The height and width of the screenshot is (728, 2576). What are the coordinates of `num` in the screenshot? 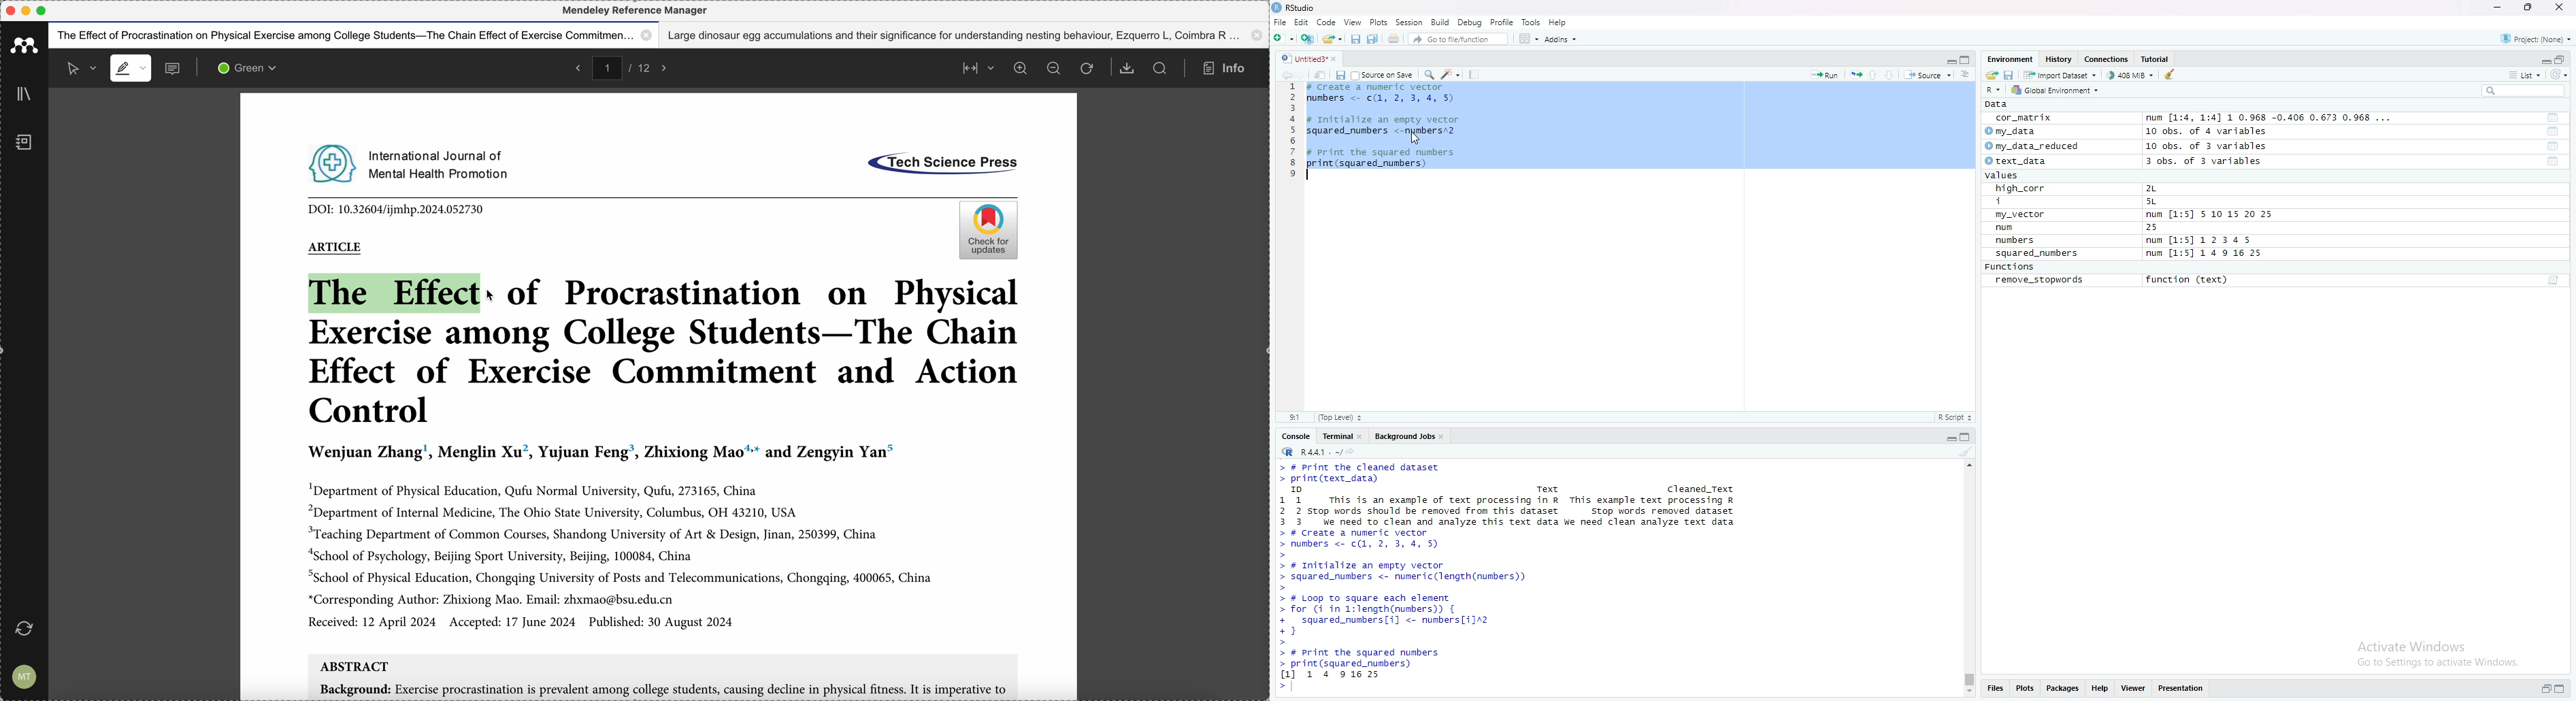 It's located at (2019, 228).